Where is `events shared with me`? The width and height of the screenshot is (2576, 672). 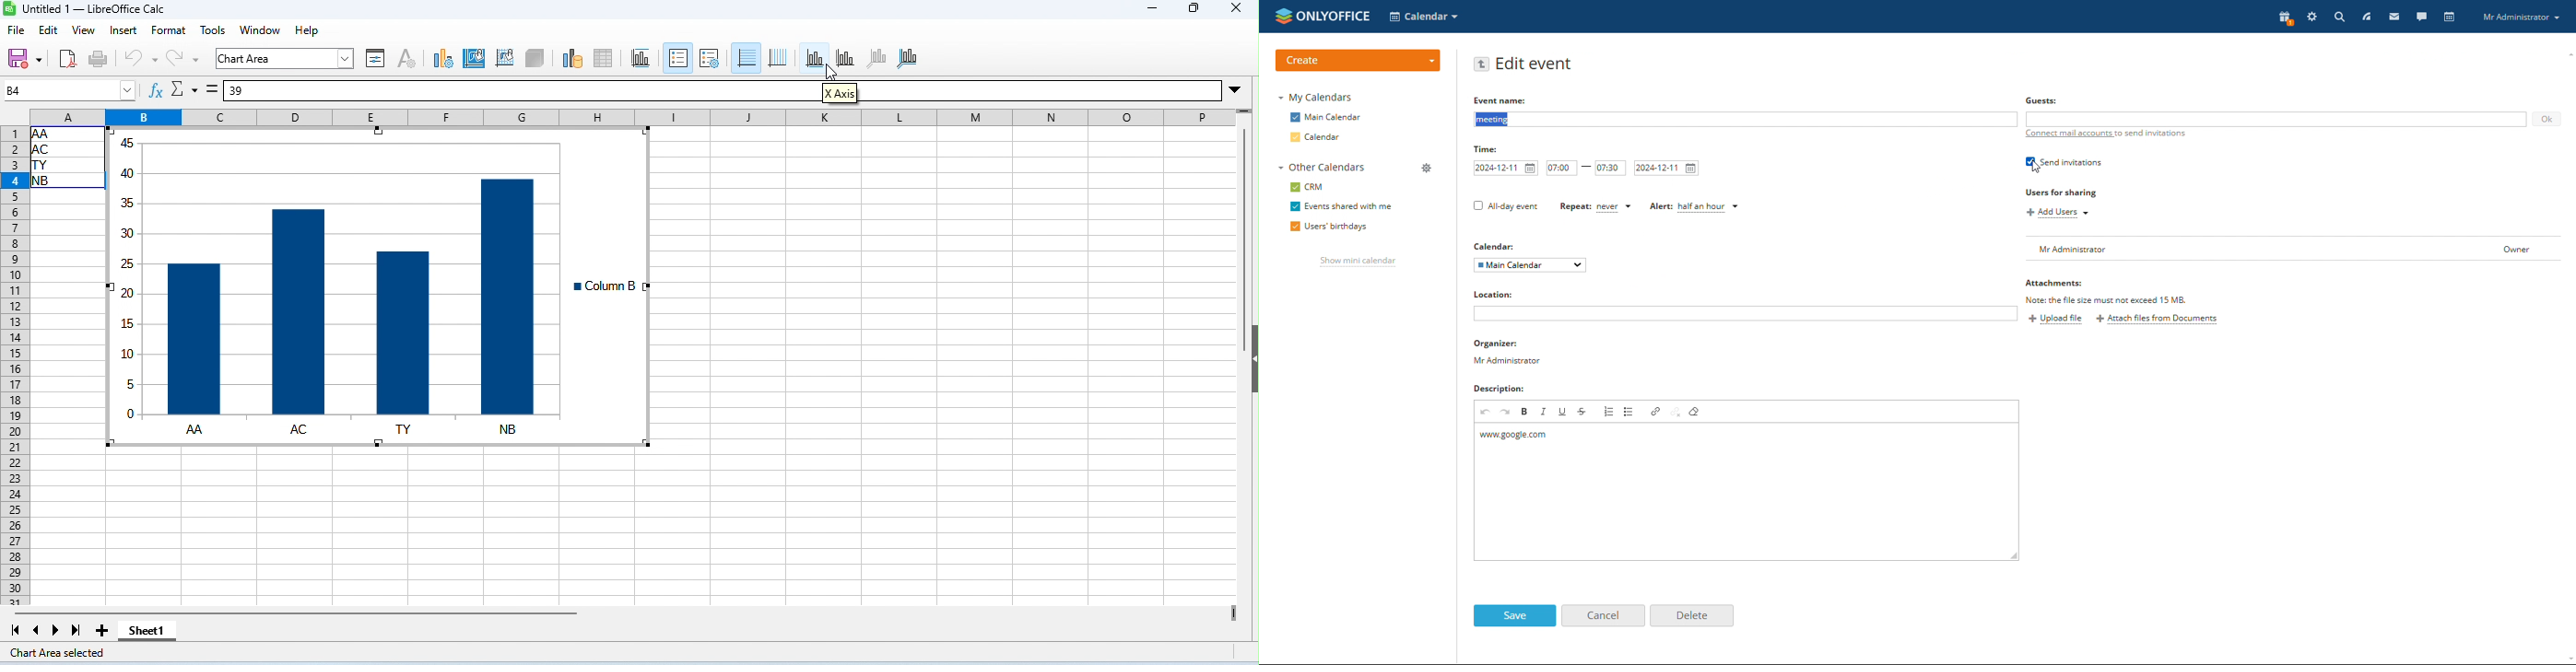
events shared with me is located at coordinates (1342, 206).